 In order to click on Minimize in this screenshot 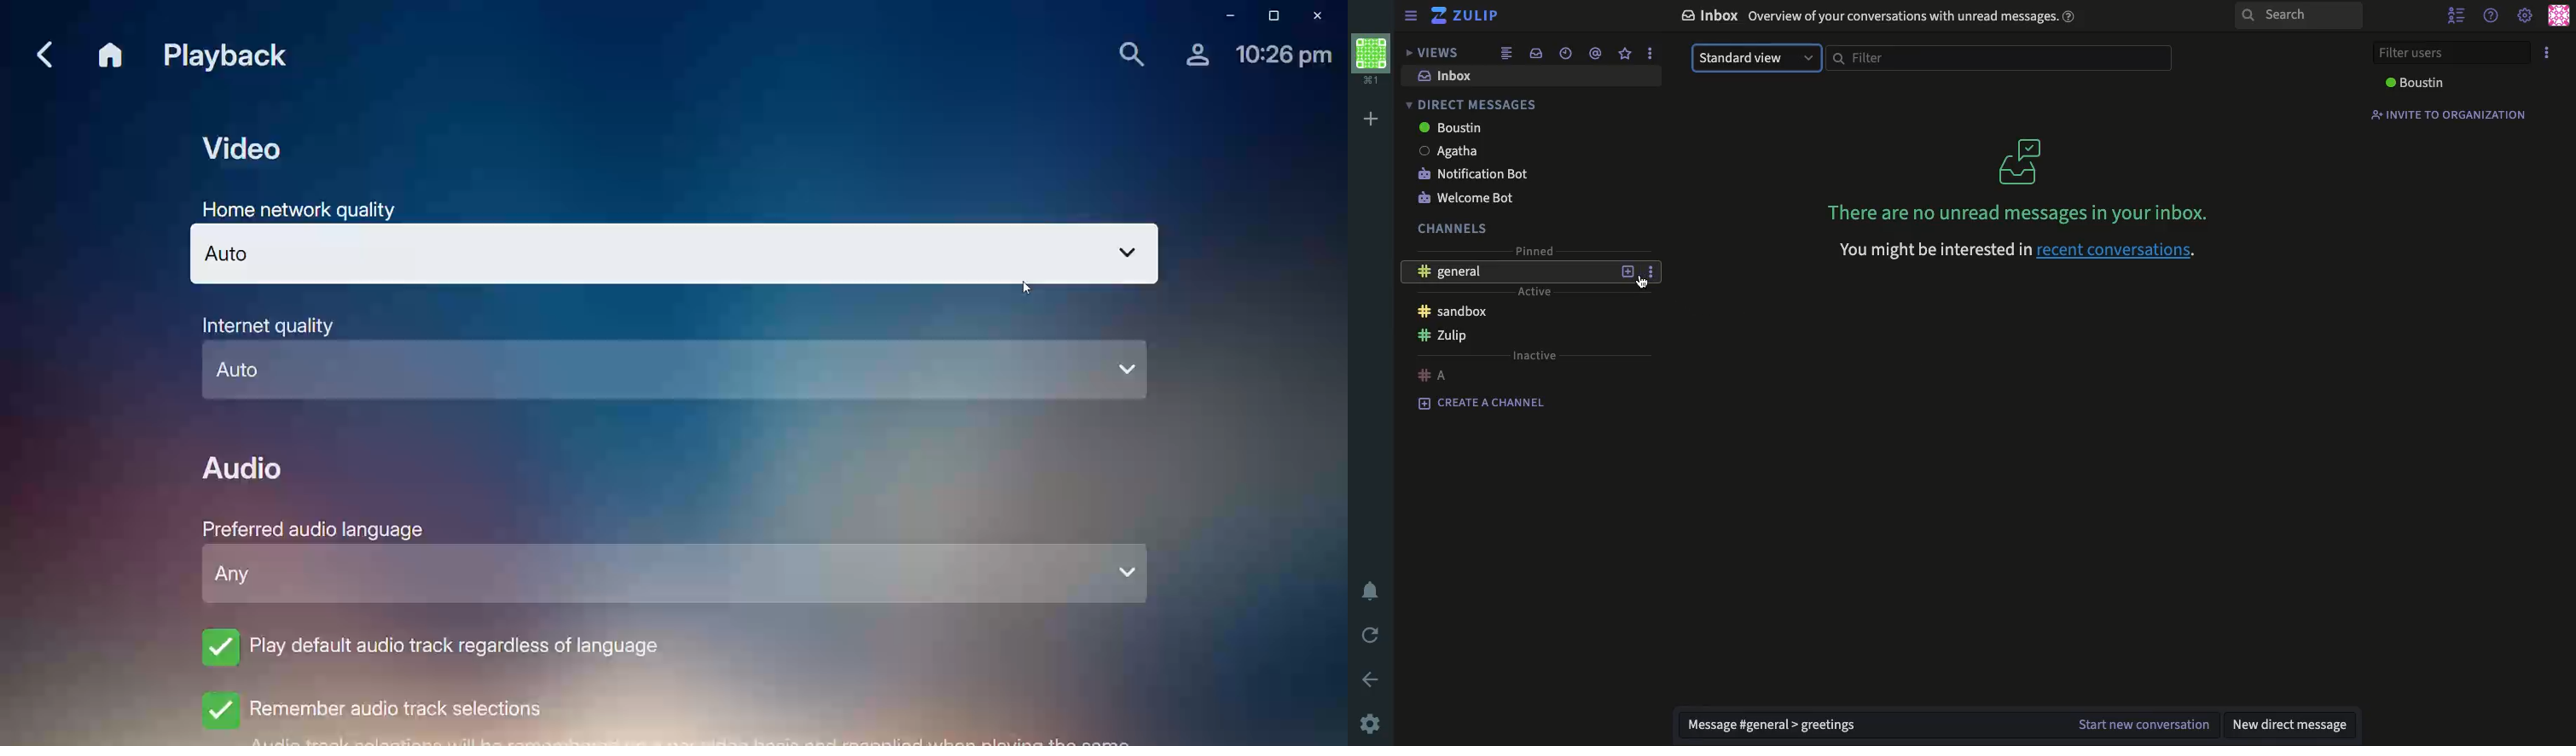, I will do `click(1224, 15)`.